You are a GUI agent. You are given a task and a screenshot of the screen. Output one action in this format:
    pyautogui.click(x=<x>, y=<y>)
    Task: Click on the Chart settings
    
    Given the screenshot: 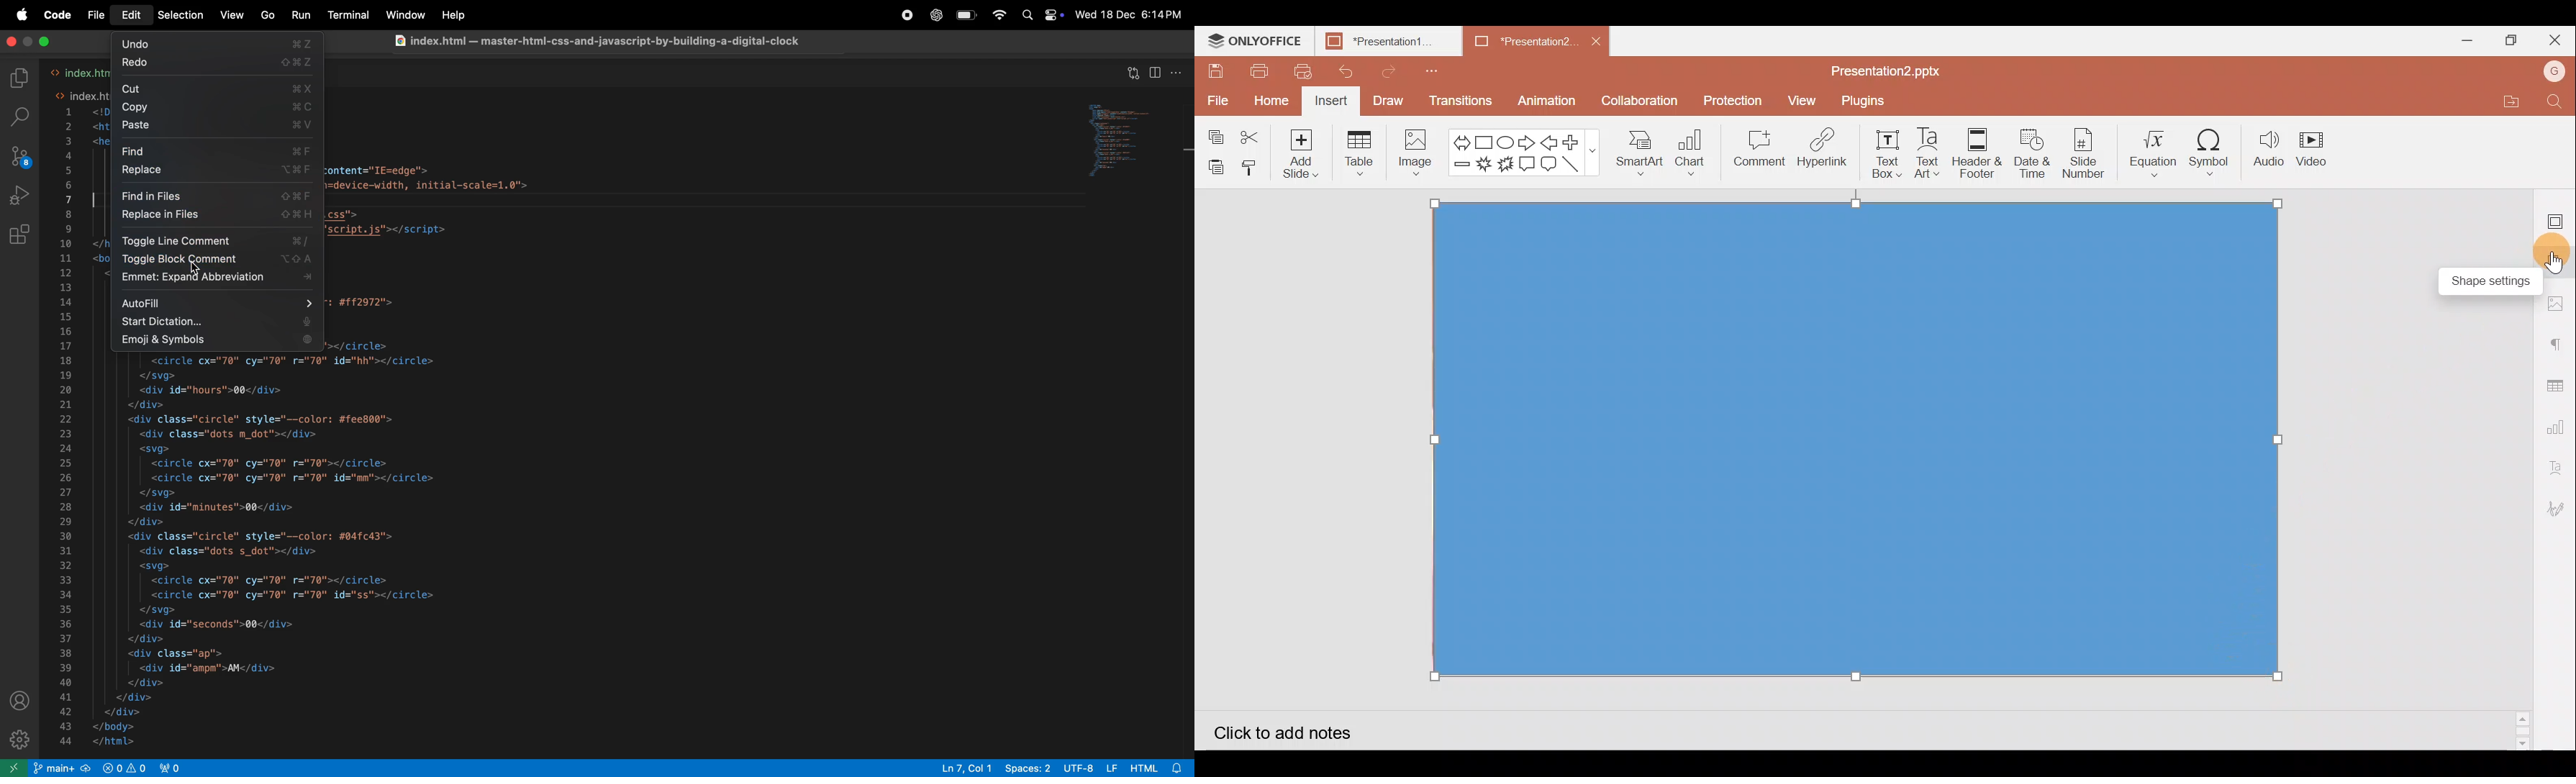 What is the action you would take?
    pyautogui.click(x=2560, y=422)
    